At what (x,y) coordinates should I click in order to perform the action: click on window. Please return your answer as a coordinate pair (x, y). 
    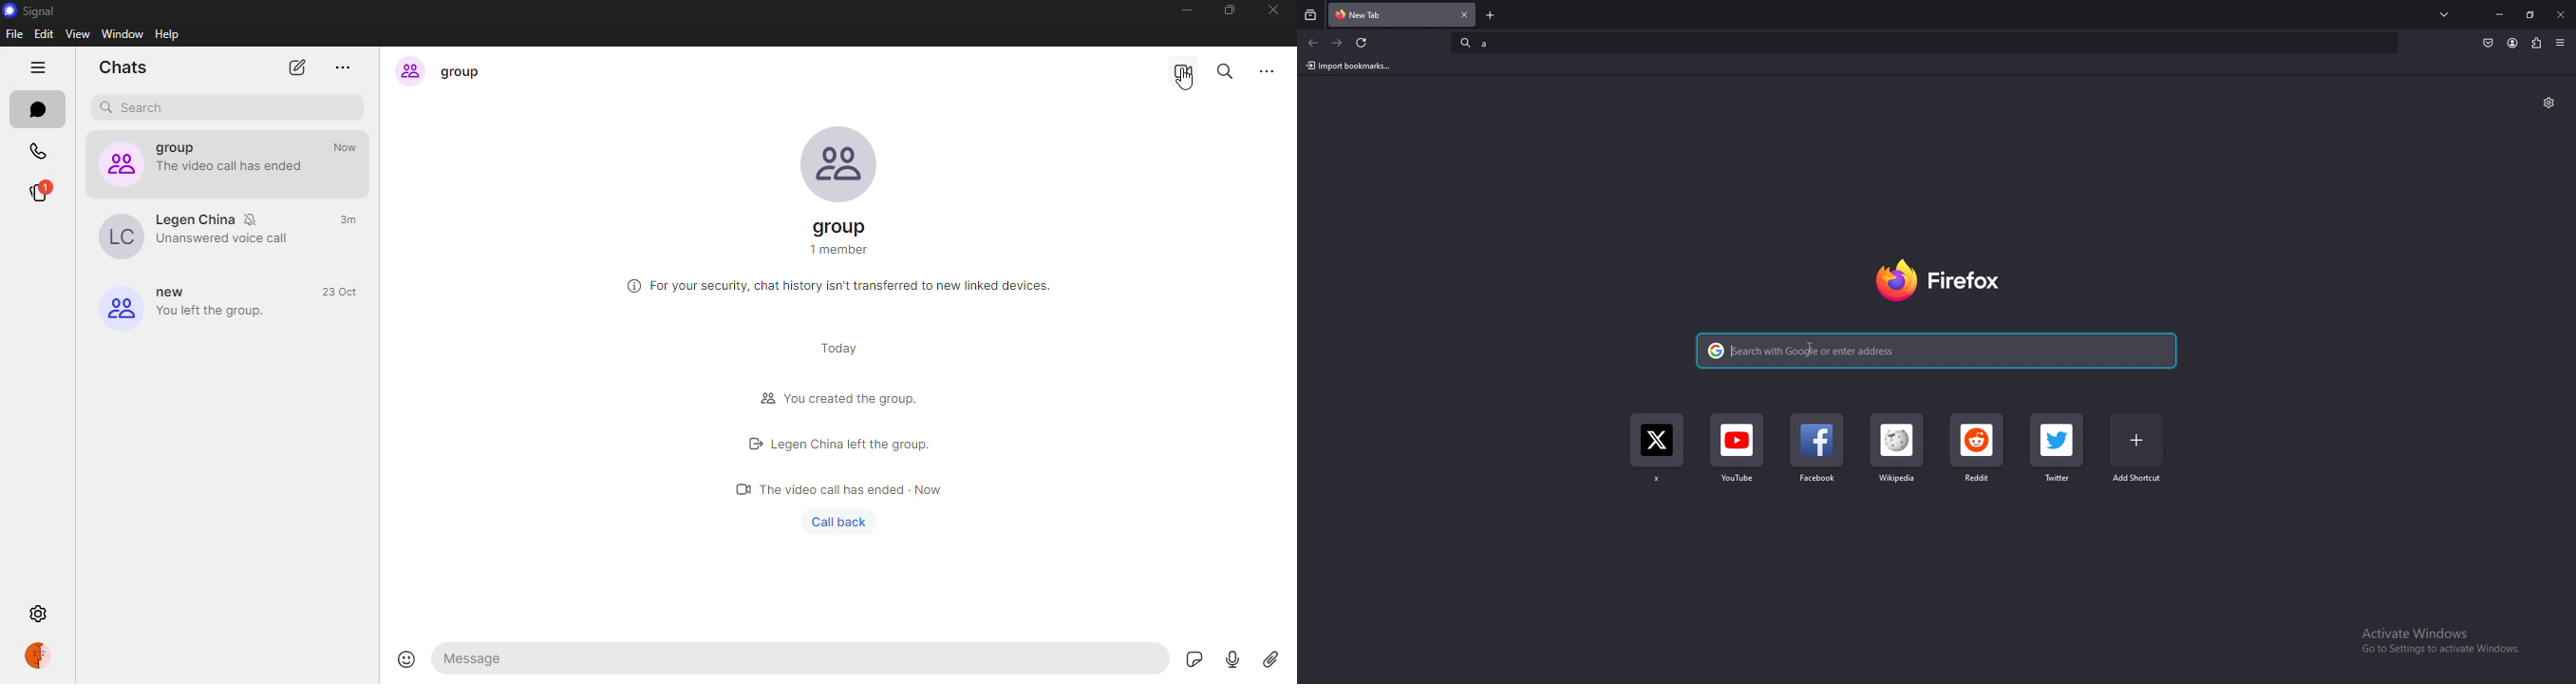
    Looking at the image, I should click on (123, 34).